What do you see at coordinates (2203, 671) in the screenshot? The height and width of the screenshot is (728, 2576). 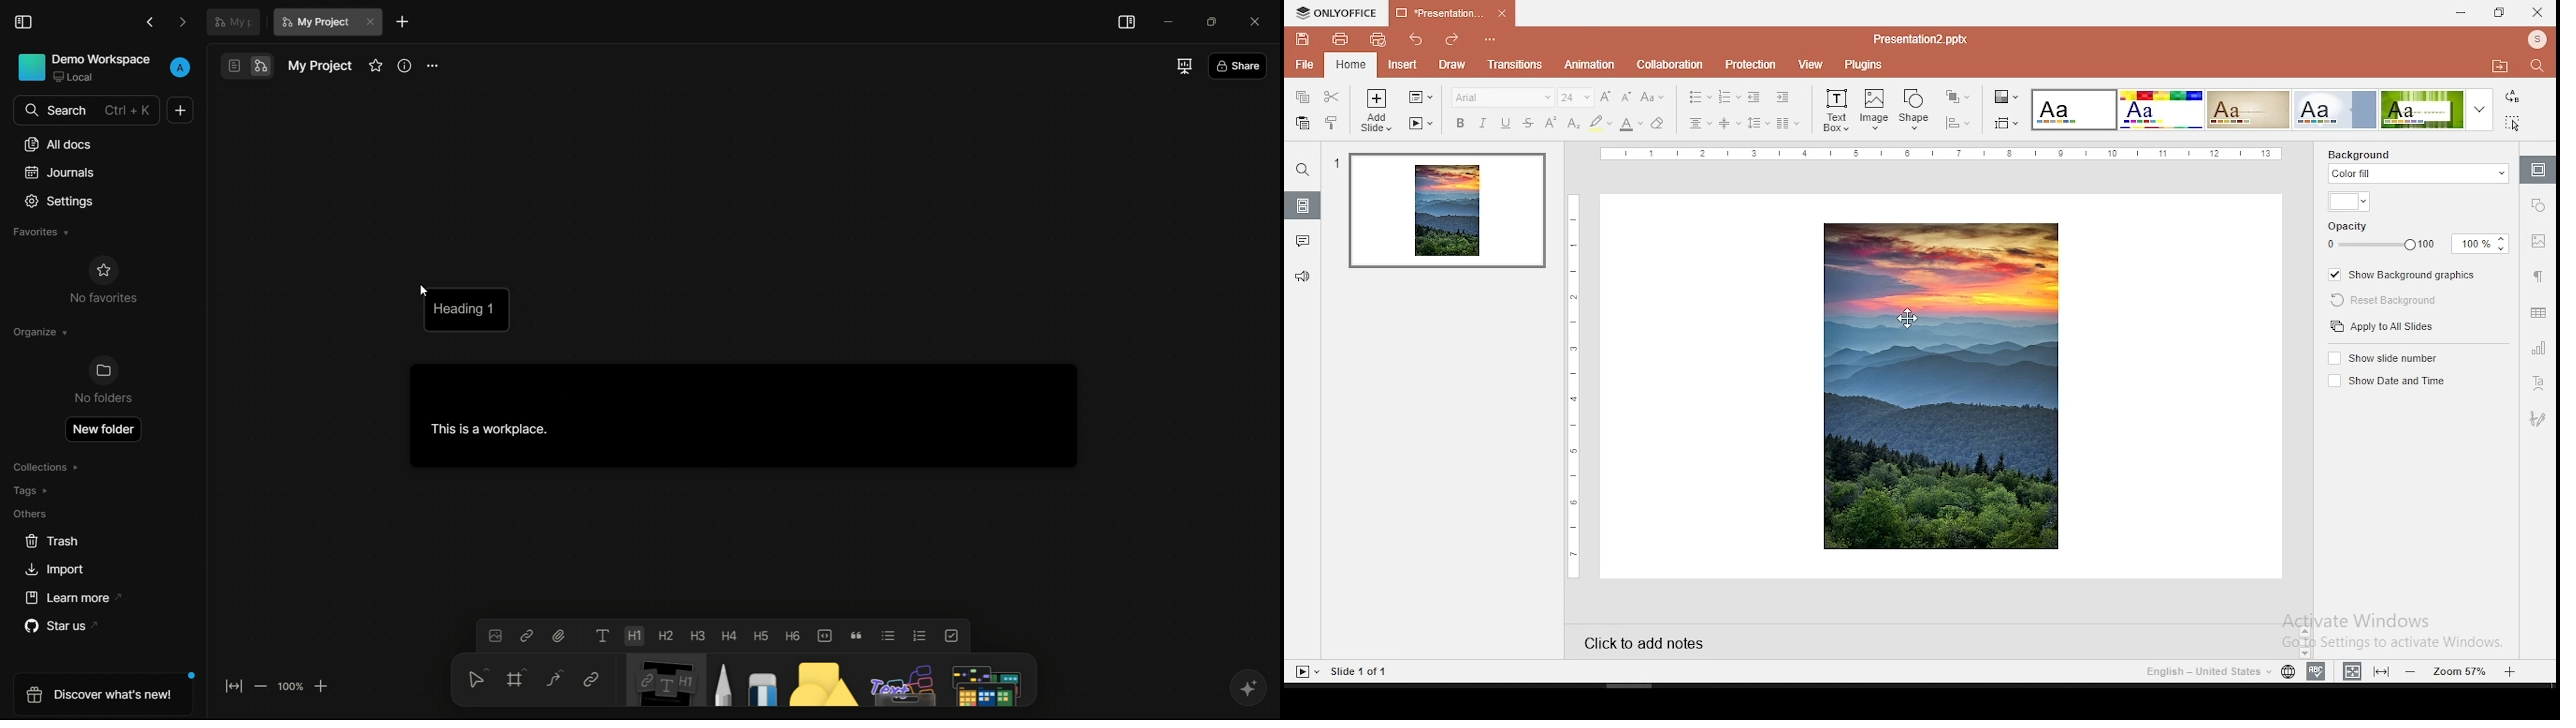 I see `english - united states` at bounding box center [2203, 671].